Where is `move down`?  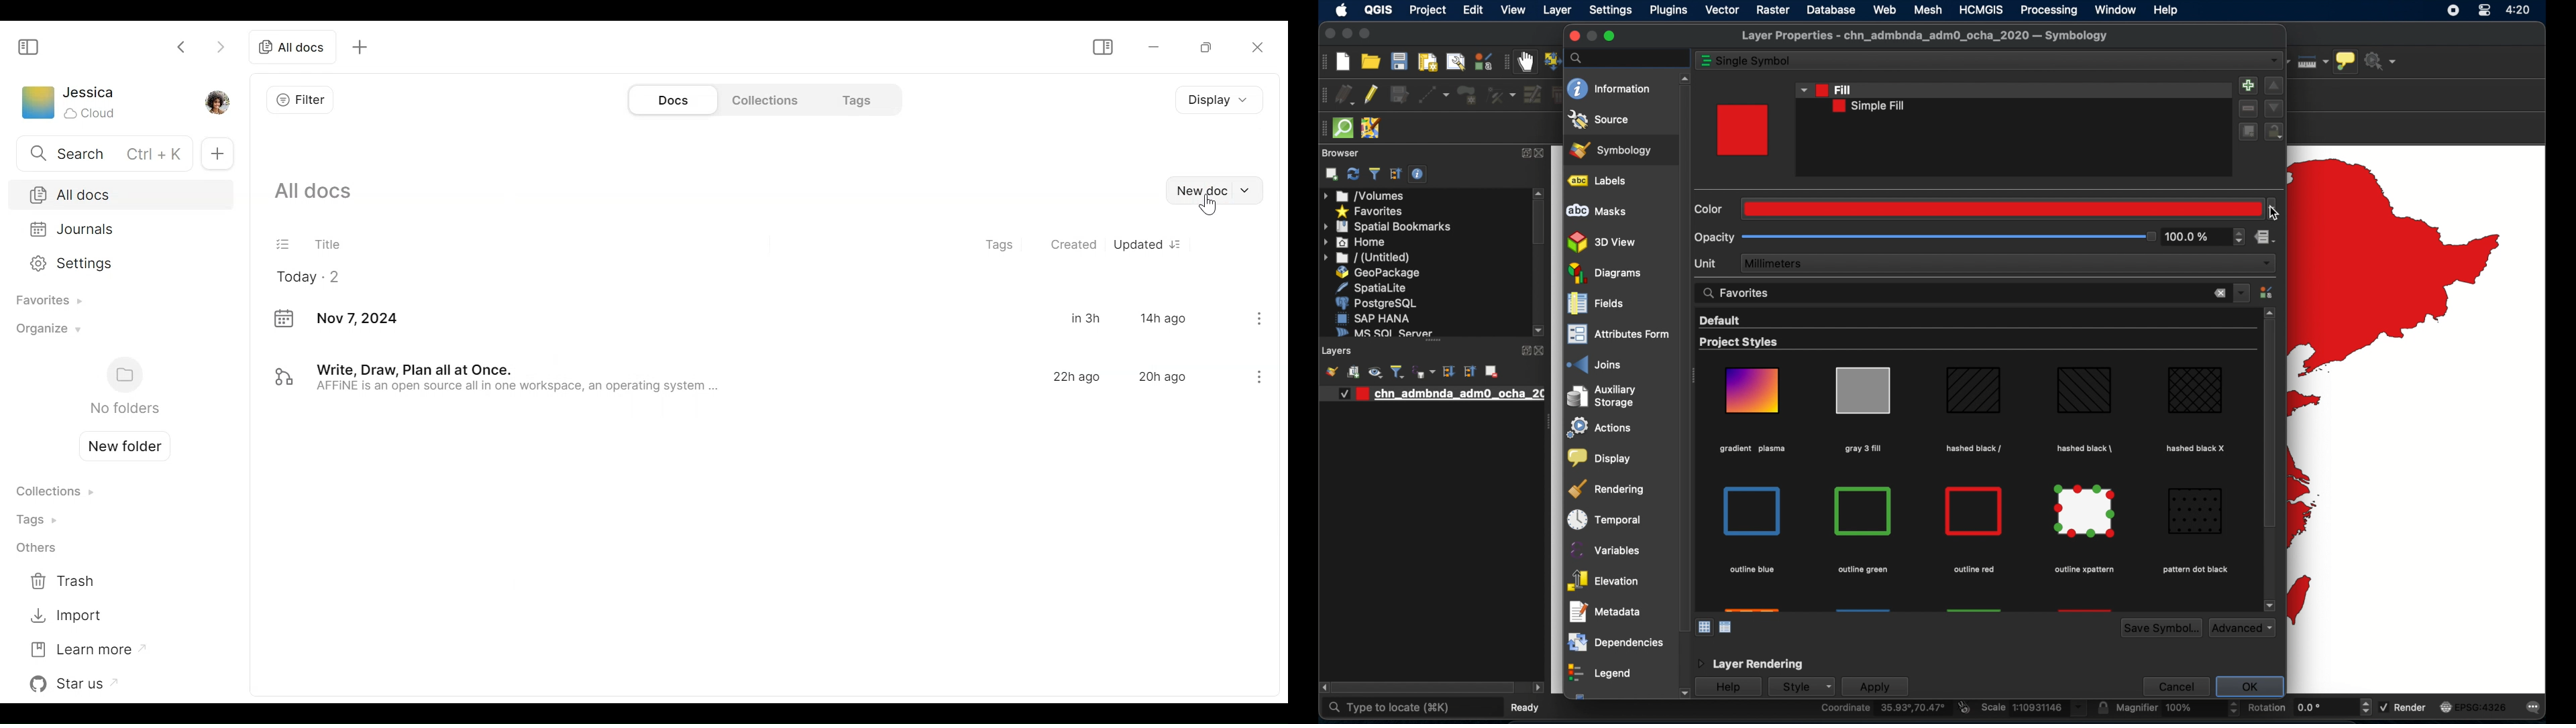
move down is located at coordinates (2274, 108).